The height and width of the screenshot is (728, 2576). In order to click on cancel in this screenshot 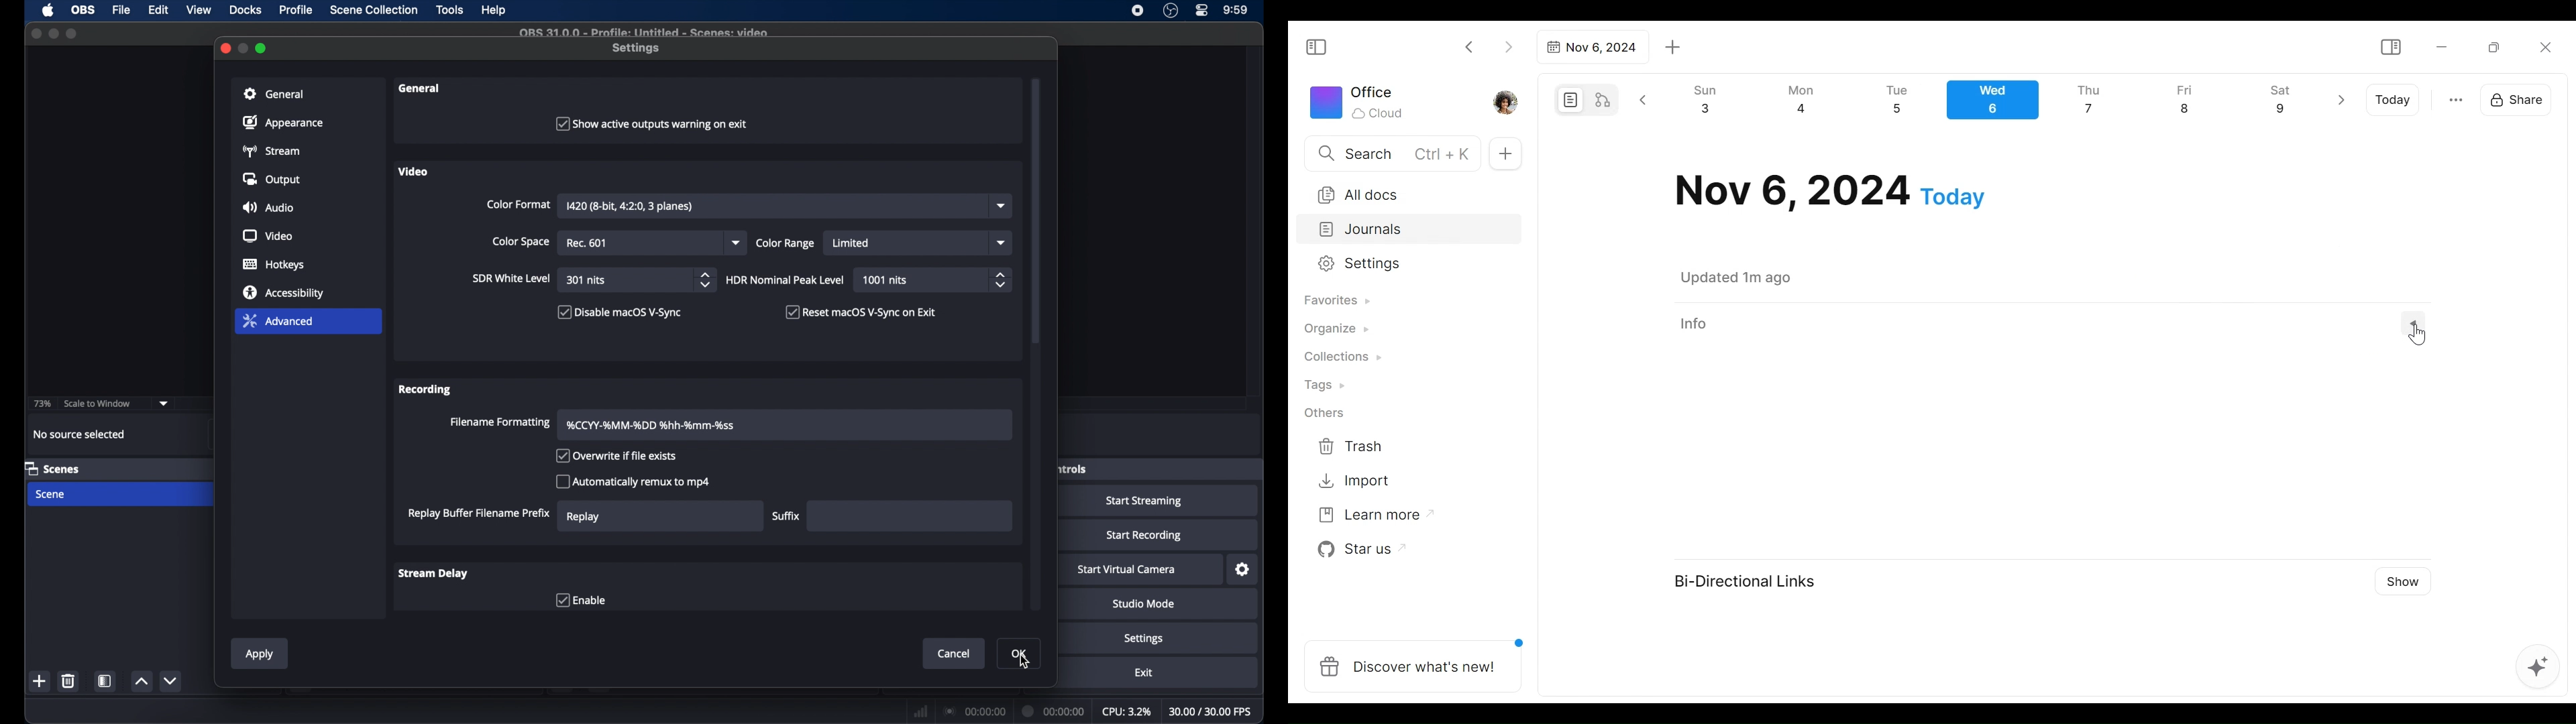, I will do `click(954, 654)`.